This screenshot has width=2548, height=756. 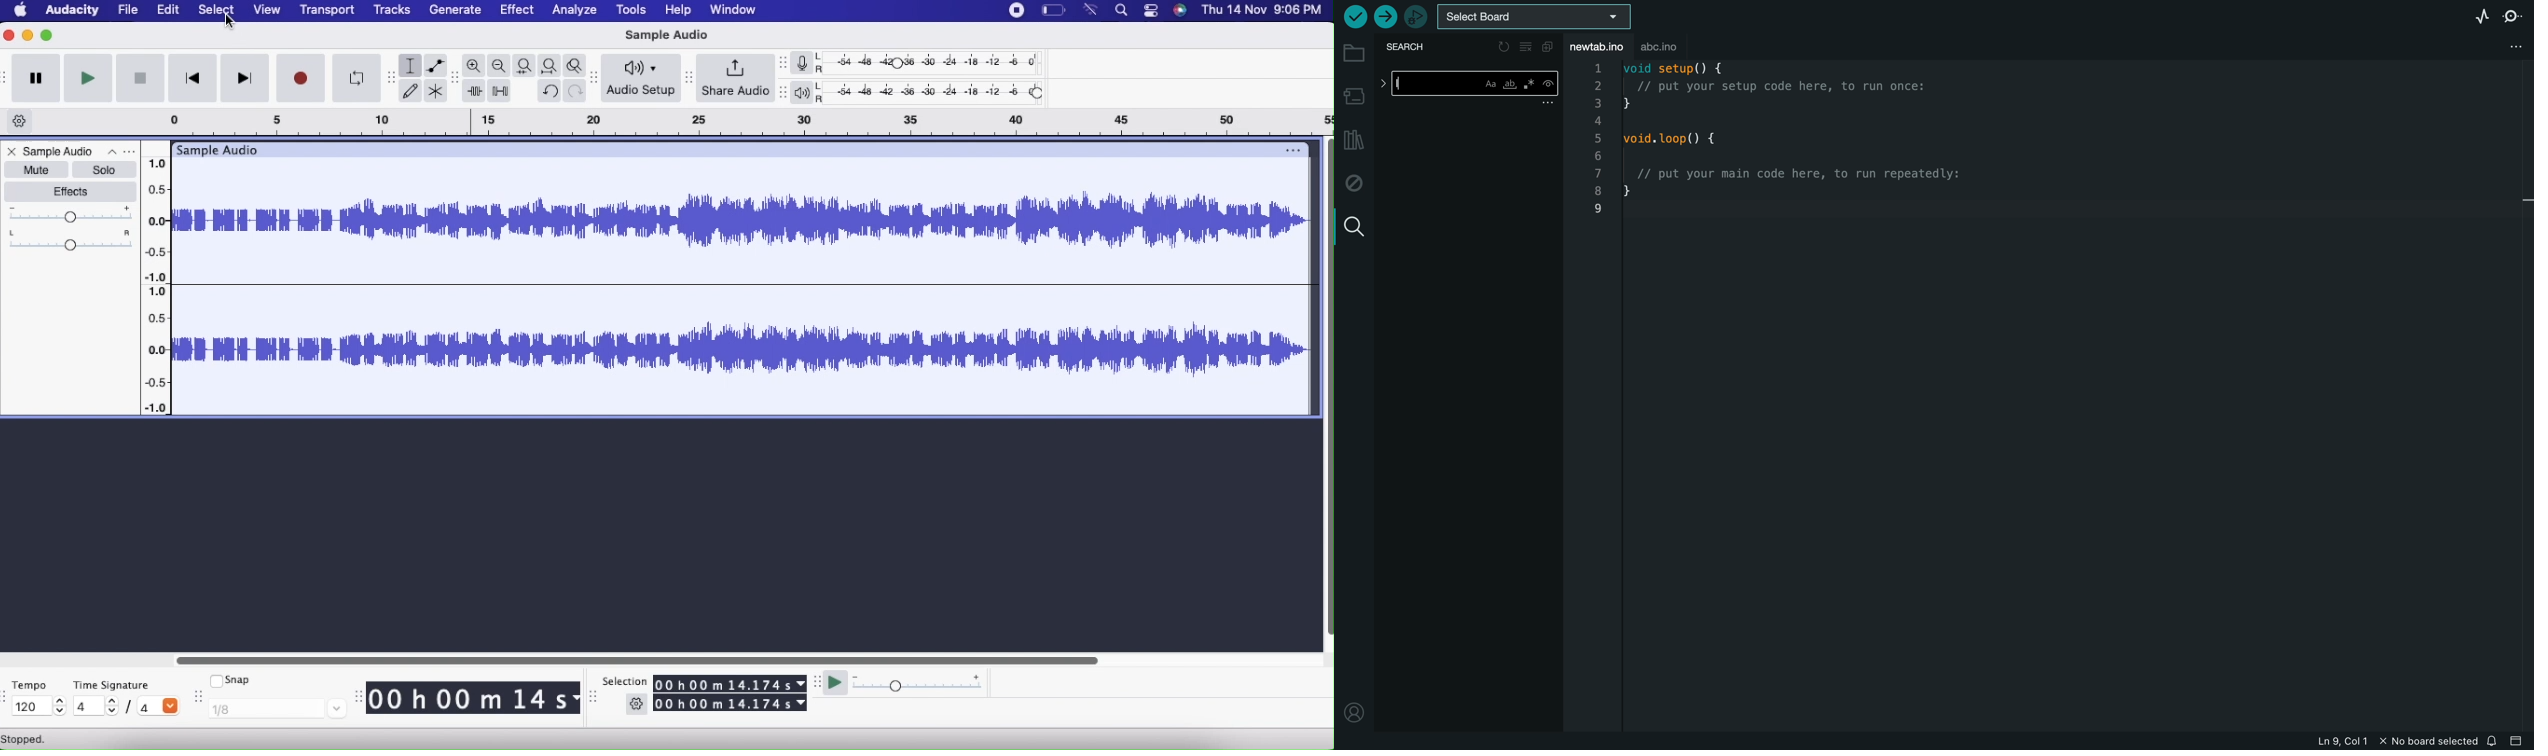 I want to click on Fit selection to width, so click(x=526, y=64).